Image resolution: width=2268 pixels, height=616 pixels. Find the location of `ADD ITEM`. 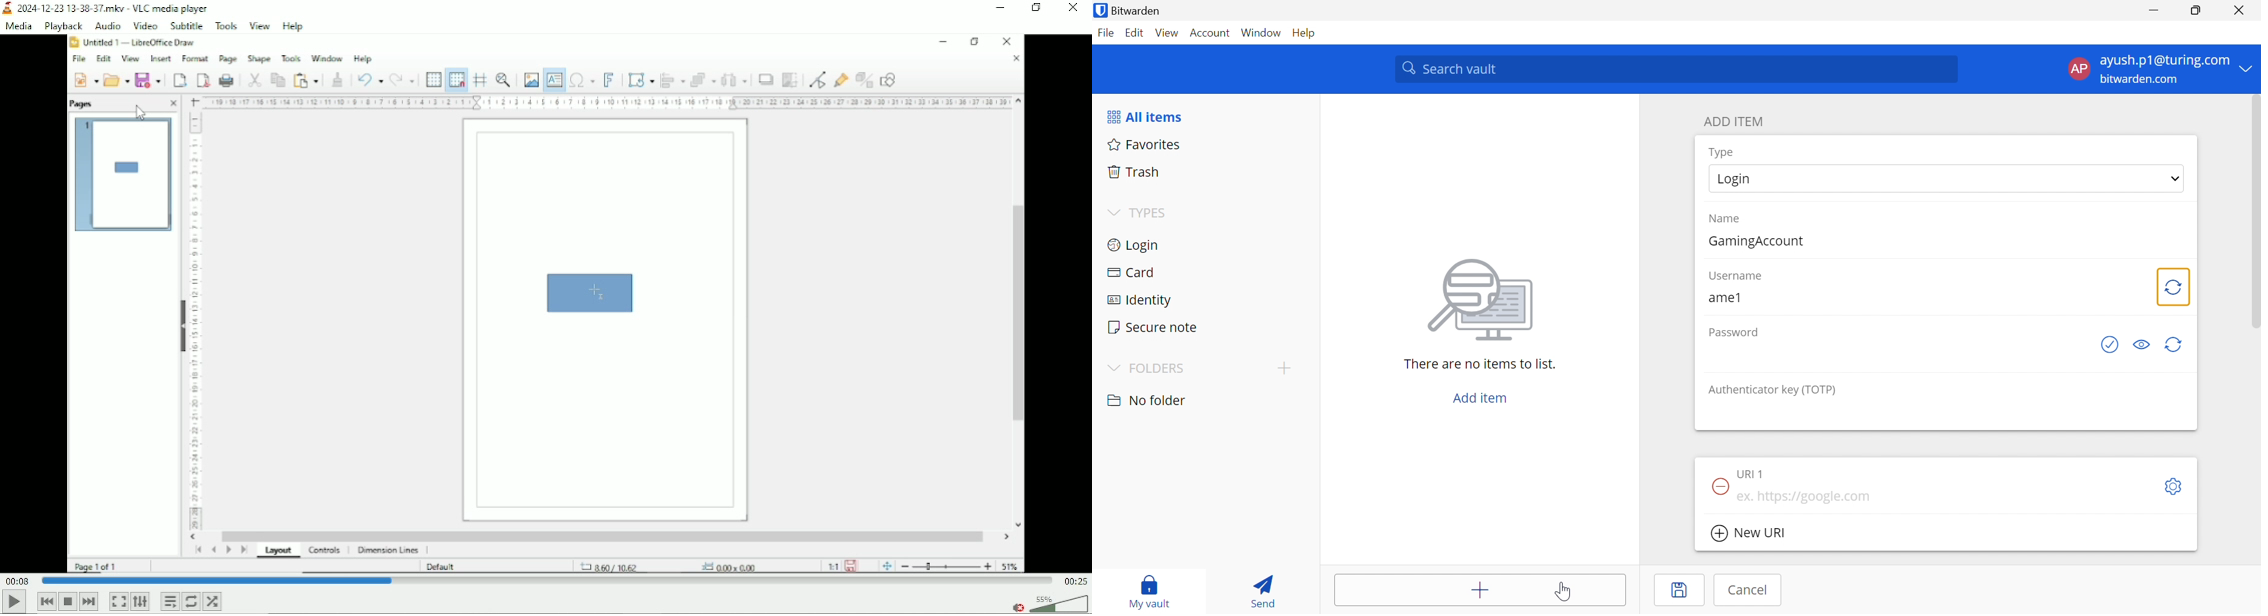

ADD ITEM is located at coordinates (1737, 122).